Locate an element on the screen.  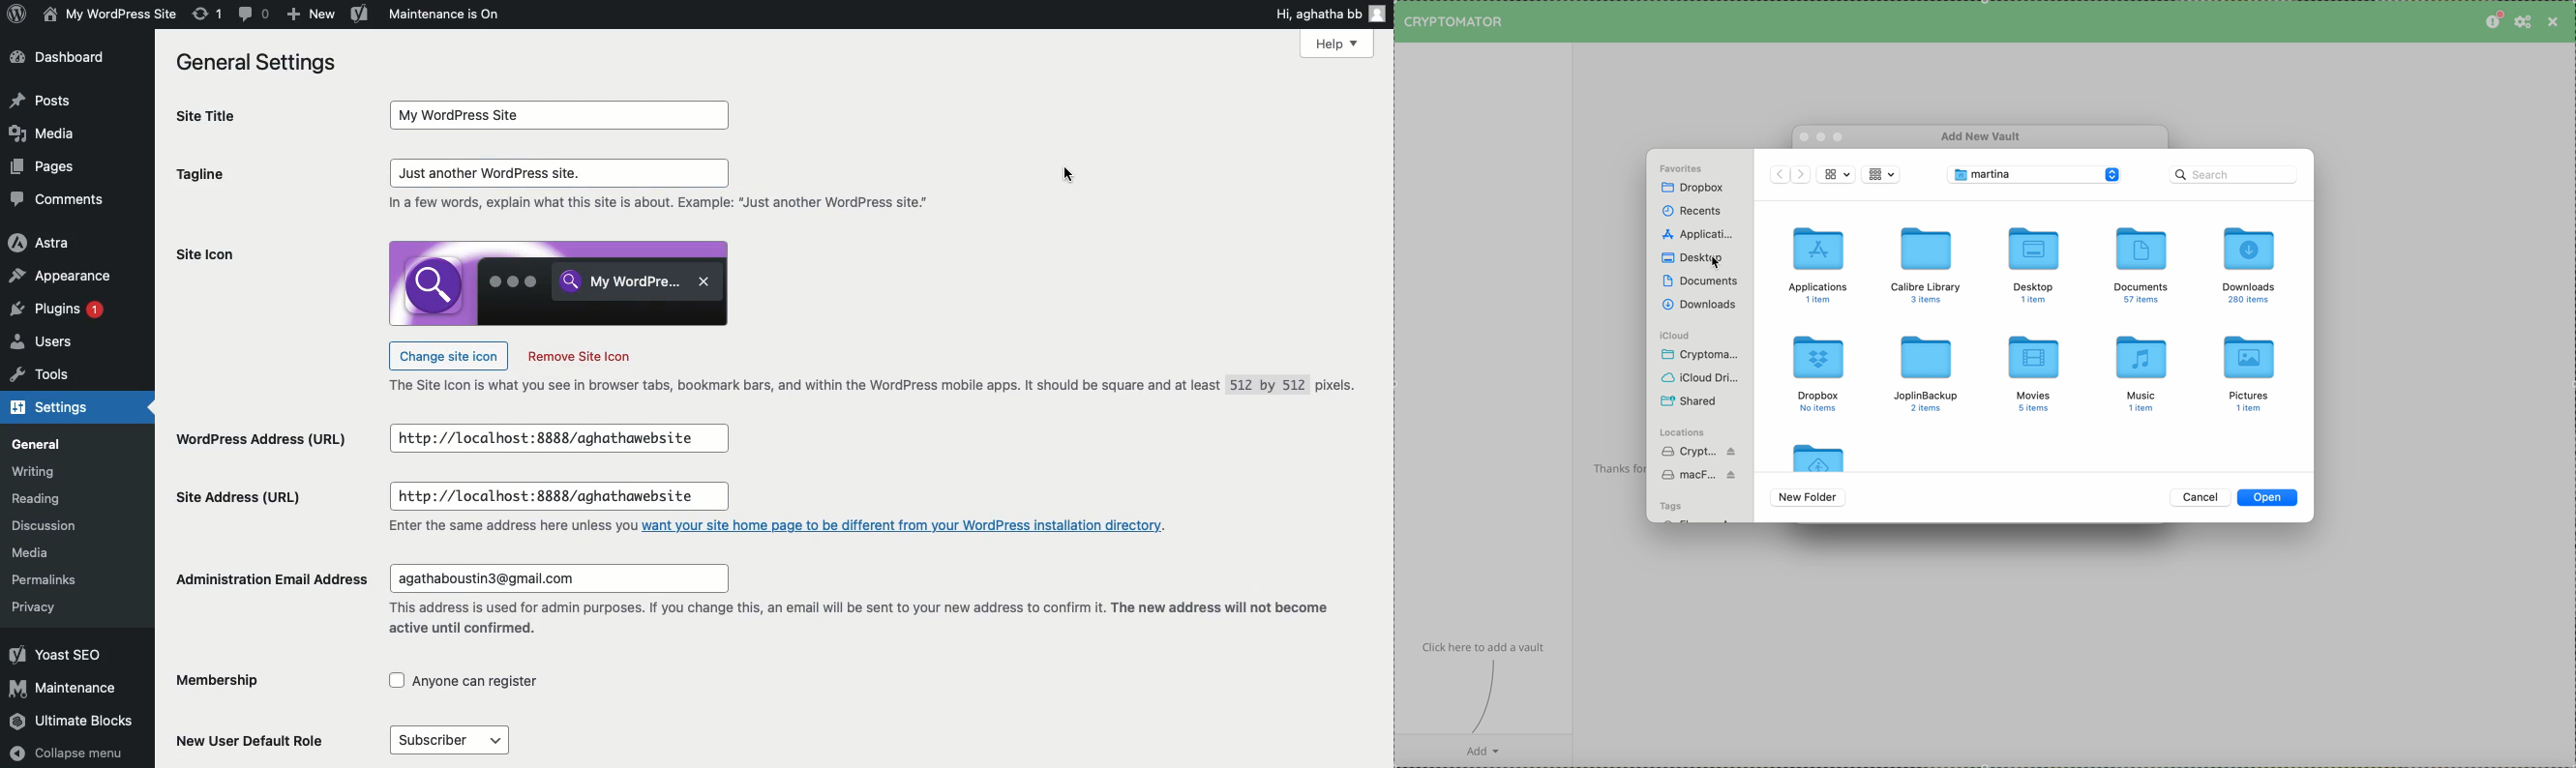
Pages is located at coordinates (47, 166).